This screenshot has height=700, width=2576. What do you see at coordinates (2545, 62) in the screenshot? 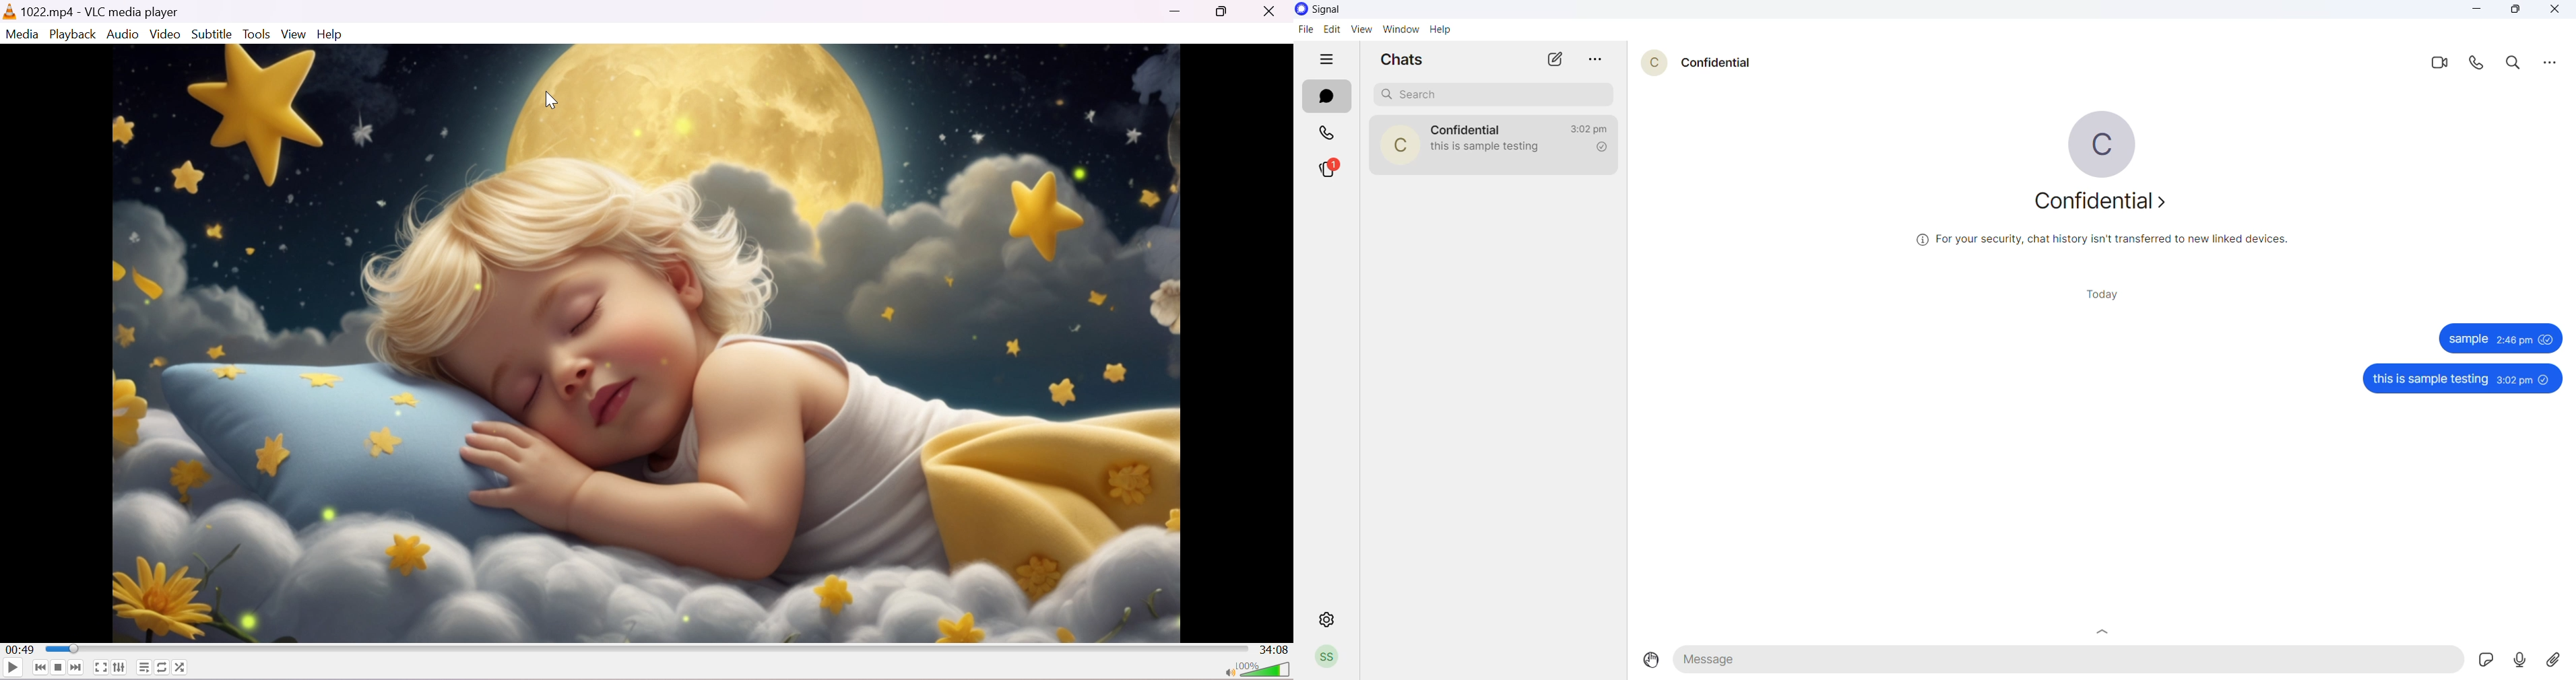
I see `more options` at bounding box center [2545, 62].